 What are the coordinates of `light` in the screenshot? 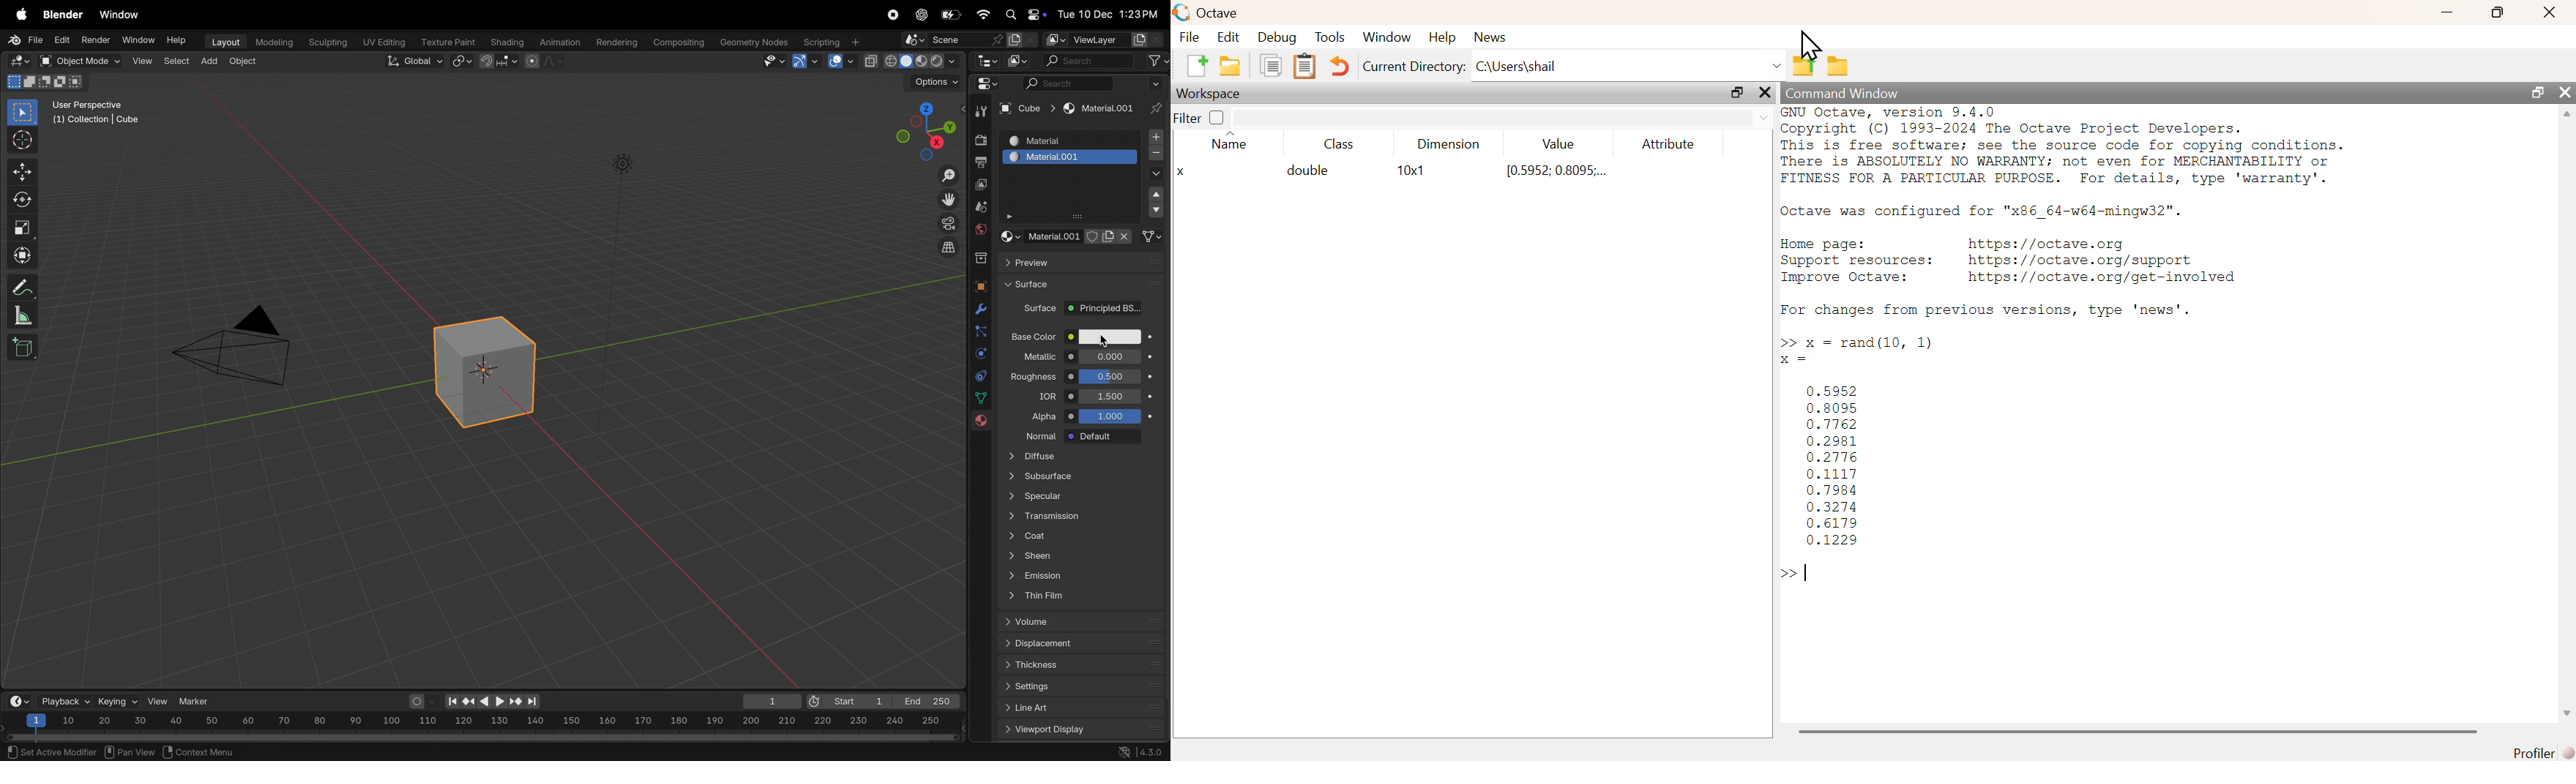 It's located at (623, 162).